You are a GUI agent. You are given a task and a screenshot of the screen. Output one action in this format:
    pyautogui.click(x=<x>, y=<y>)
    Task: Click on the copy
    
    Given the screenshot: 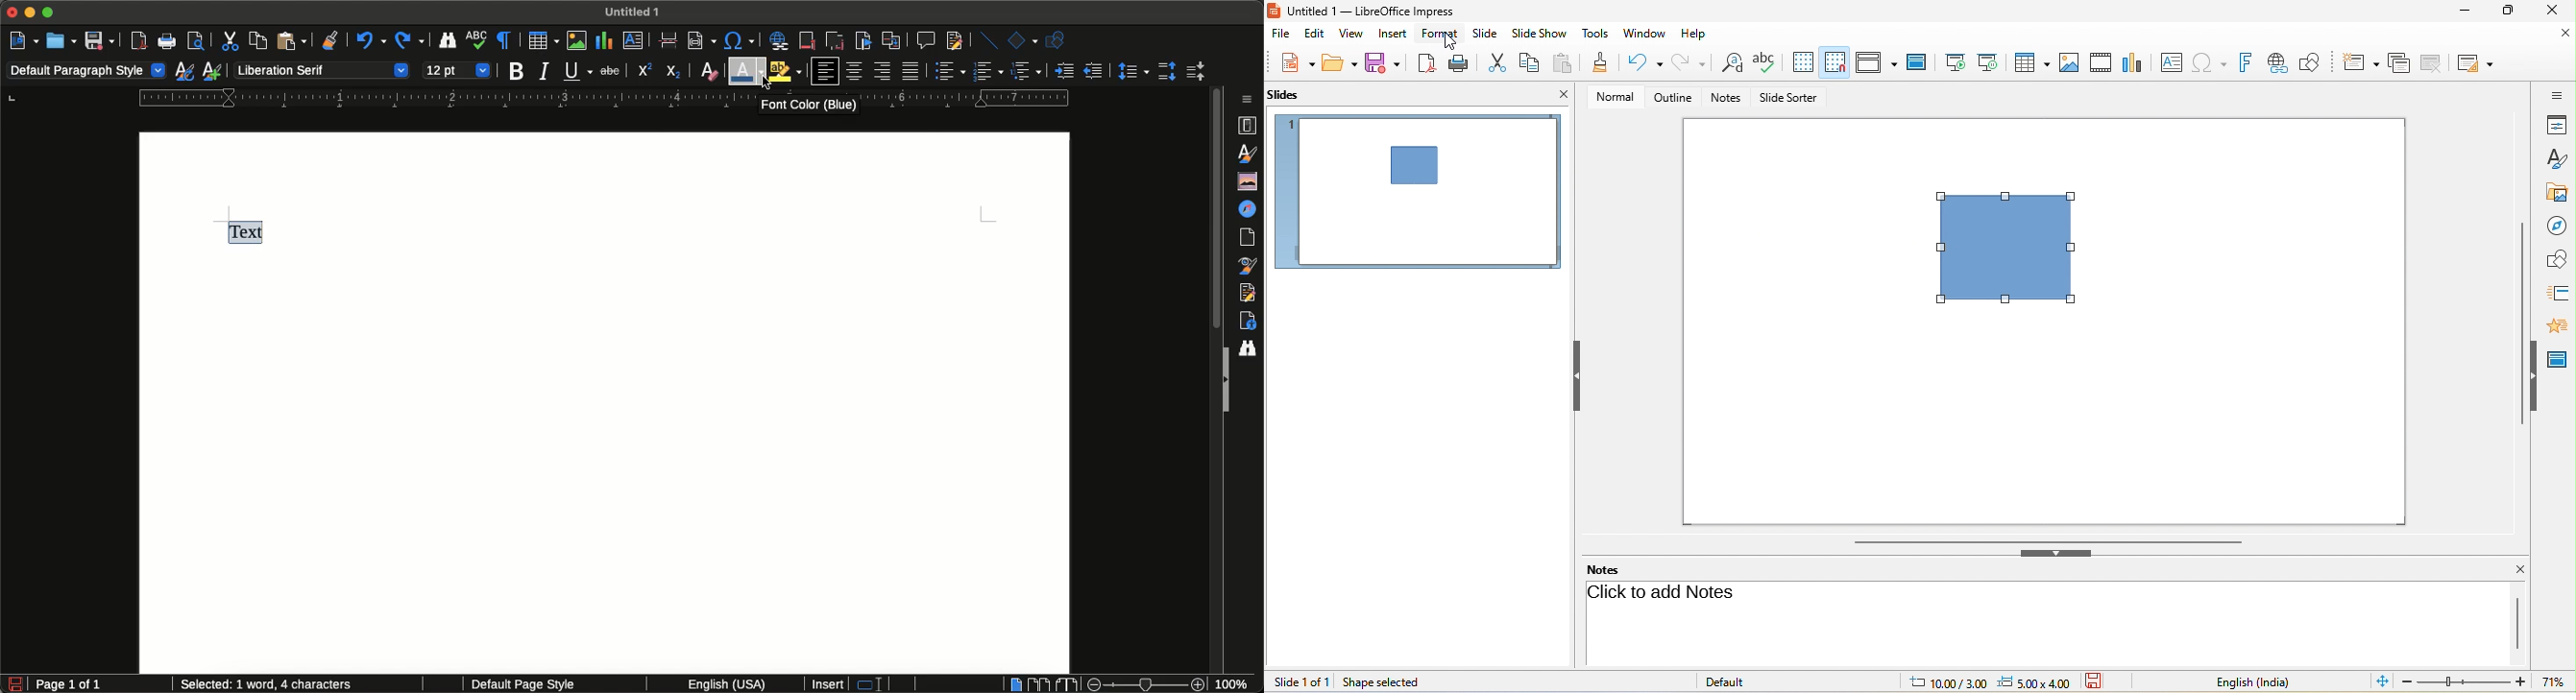 What is the action you would take?
    pyautogui.click(x=1530, y=61)
    